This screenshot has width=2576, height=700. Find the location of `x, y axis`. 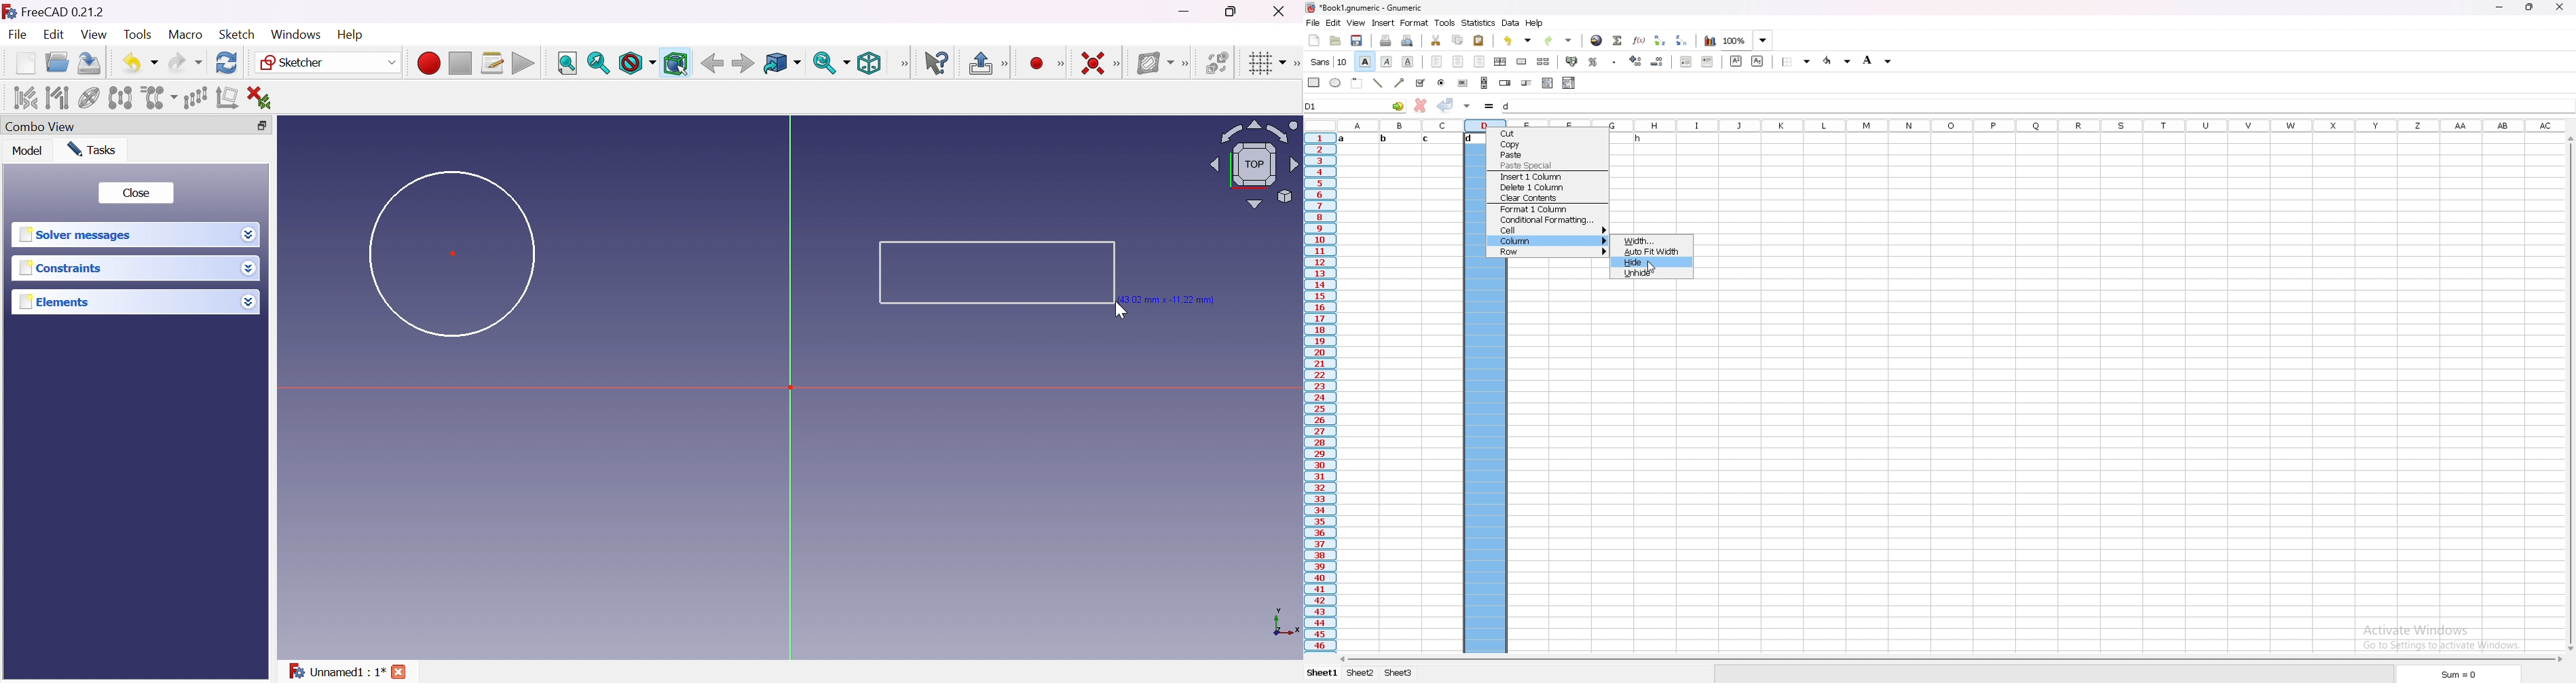

x, y axis is located at coordinates (1284, 623).